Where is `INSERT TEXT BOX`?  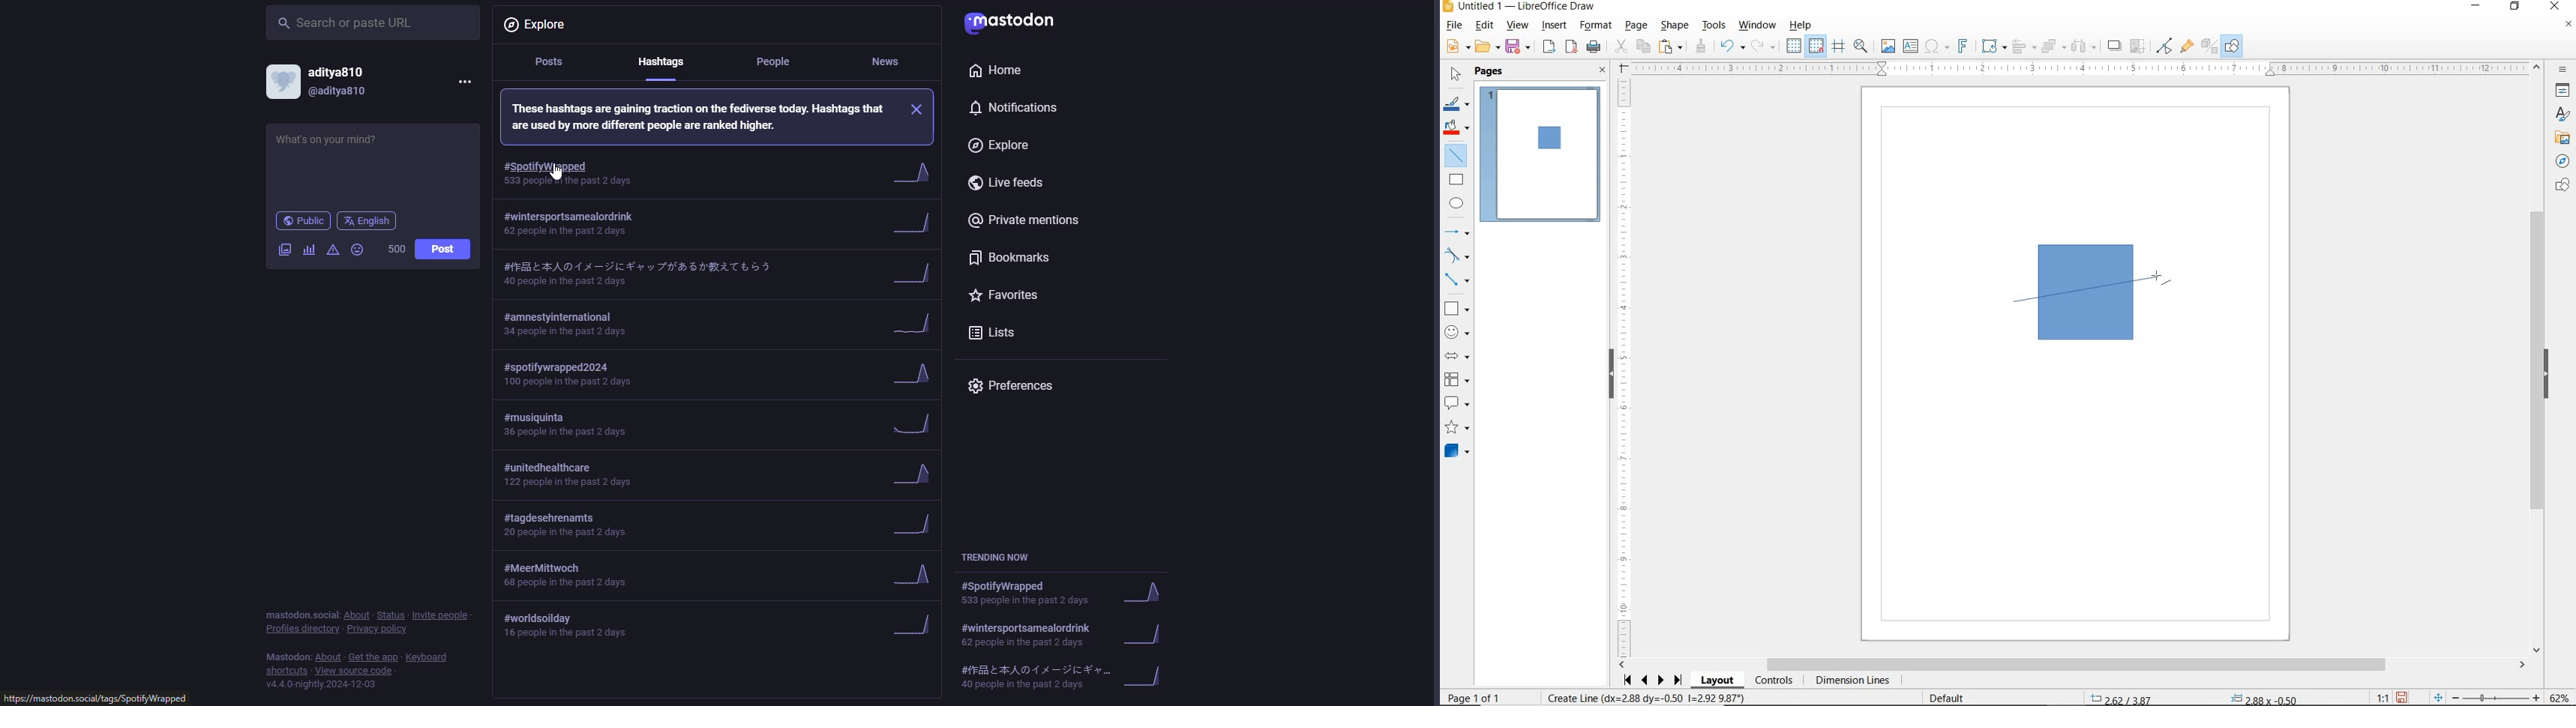
INSERT TEXT BOX is located at coordinates (1910, 47).